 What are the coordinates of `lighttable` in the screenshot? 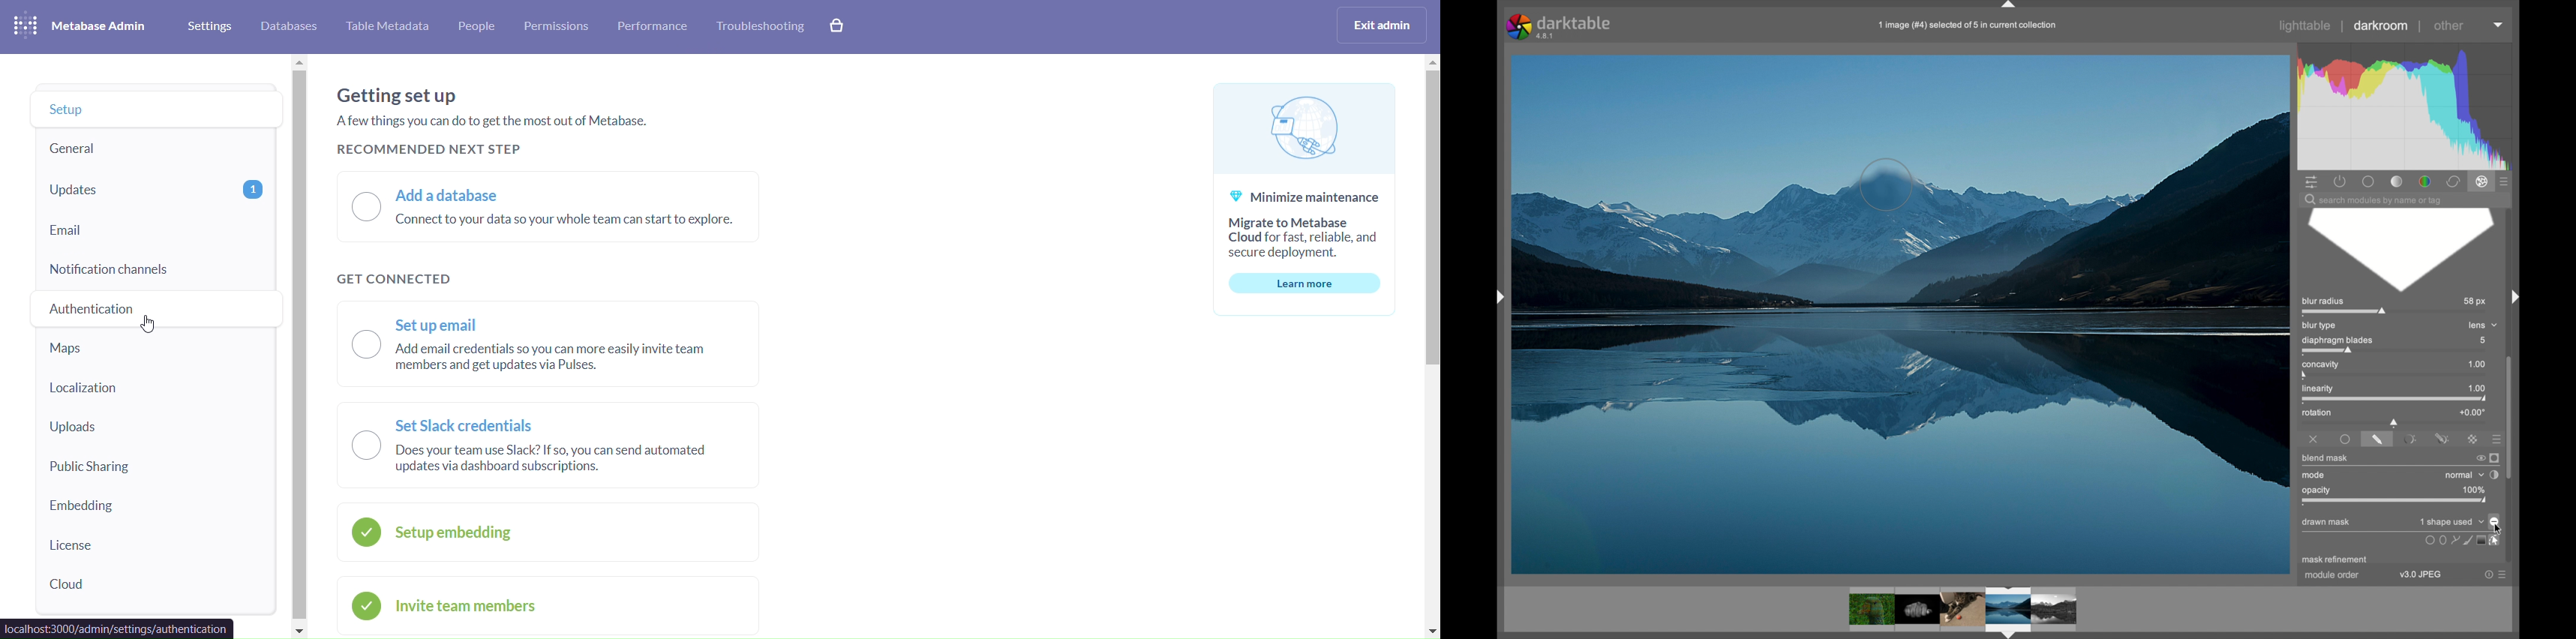 It's located at (2307, 26).